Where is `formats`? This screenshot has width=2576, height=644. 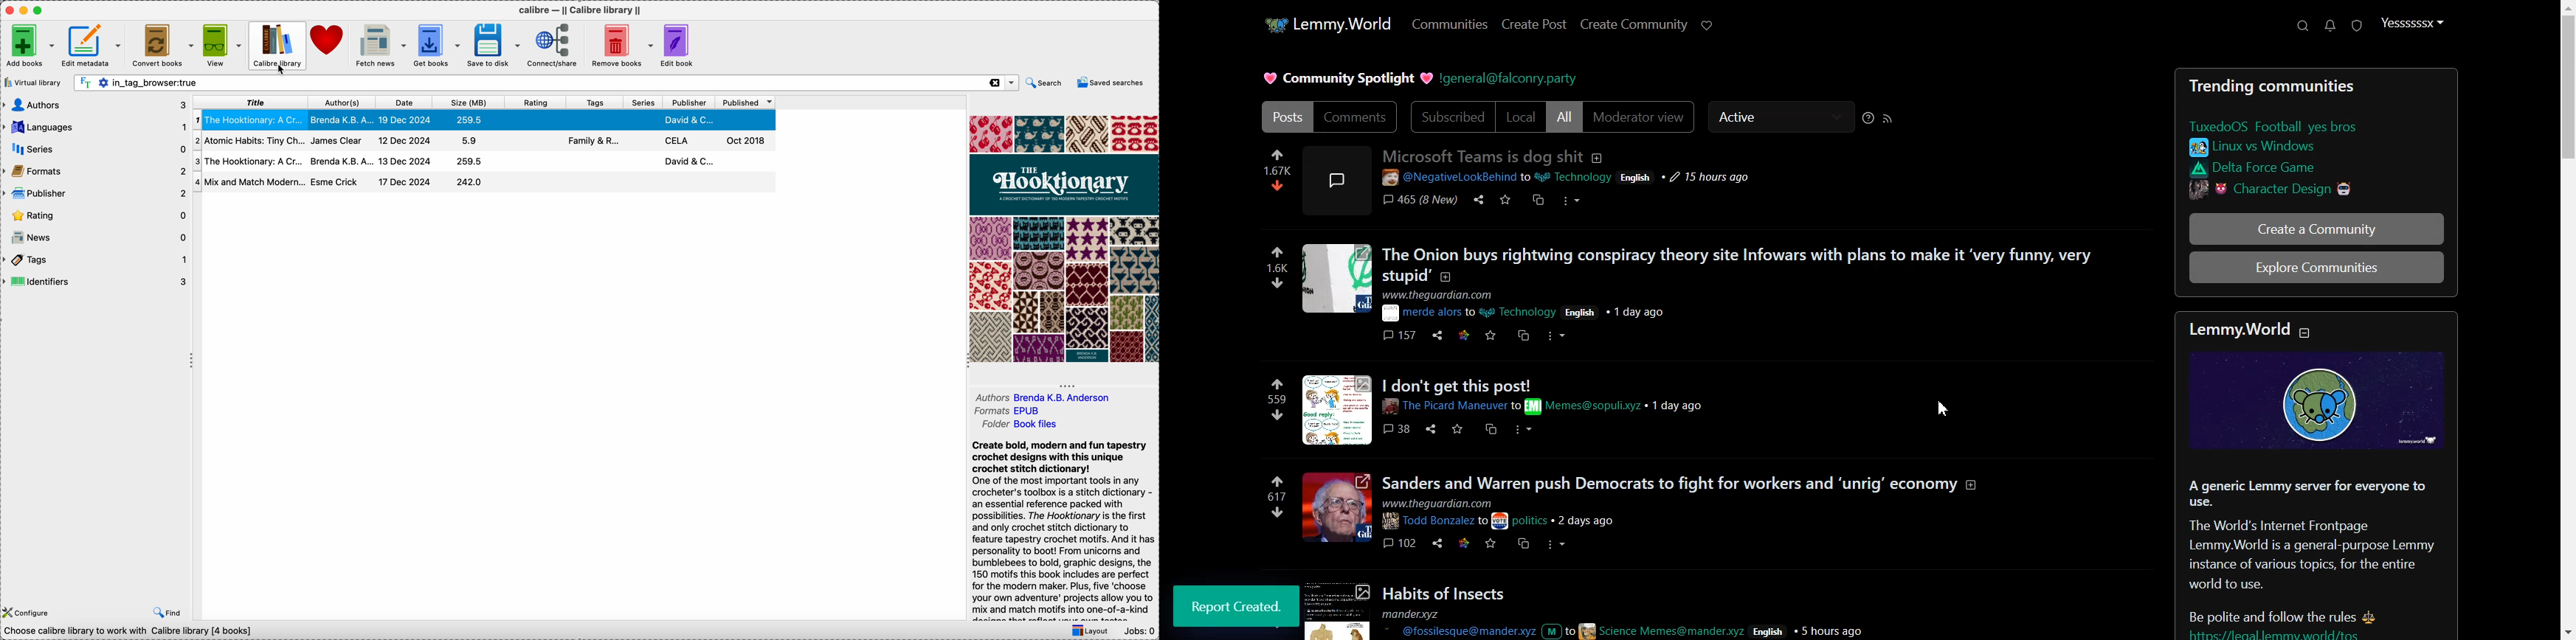 formats is located at coordinates (1011, 411).